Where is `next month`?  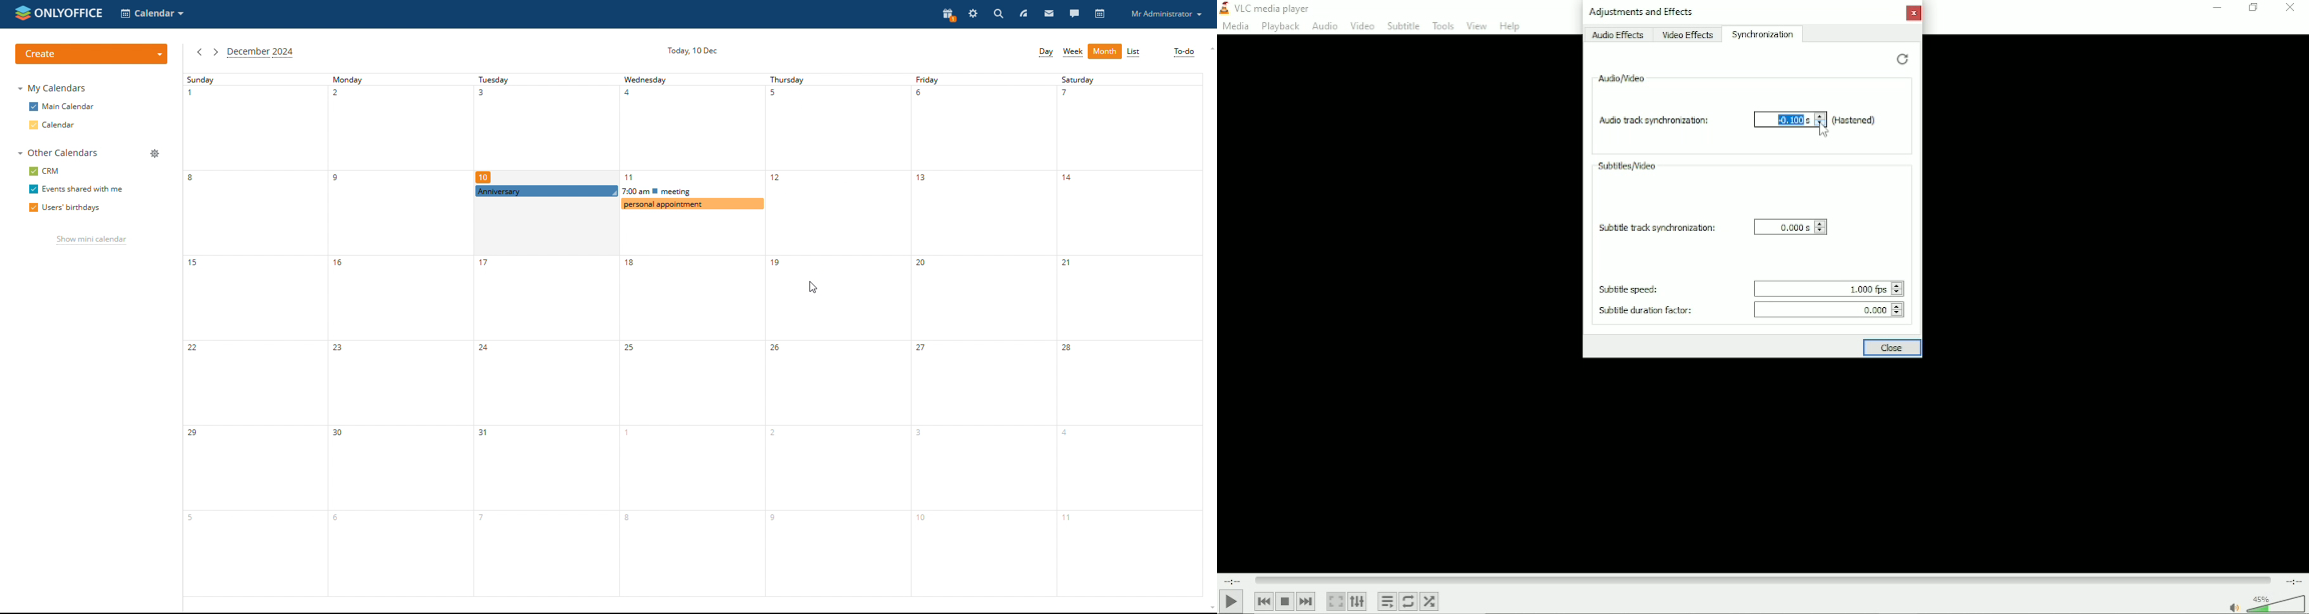 next month is located at coordinates (216, 52).